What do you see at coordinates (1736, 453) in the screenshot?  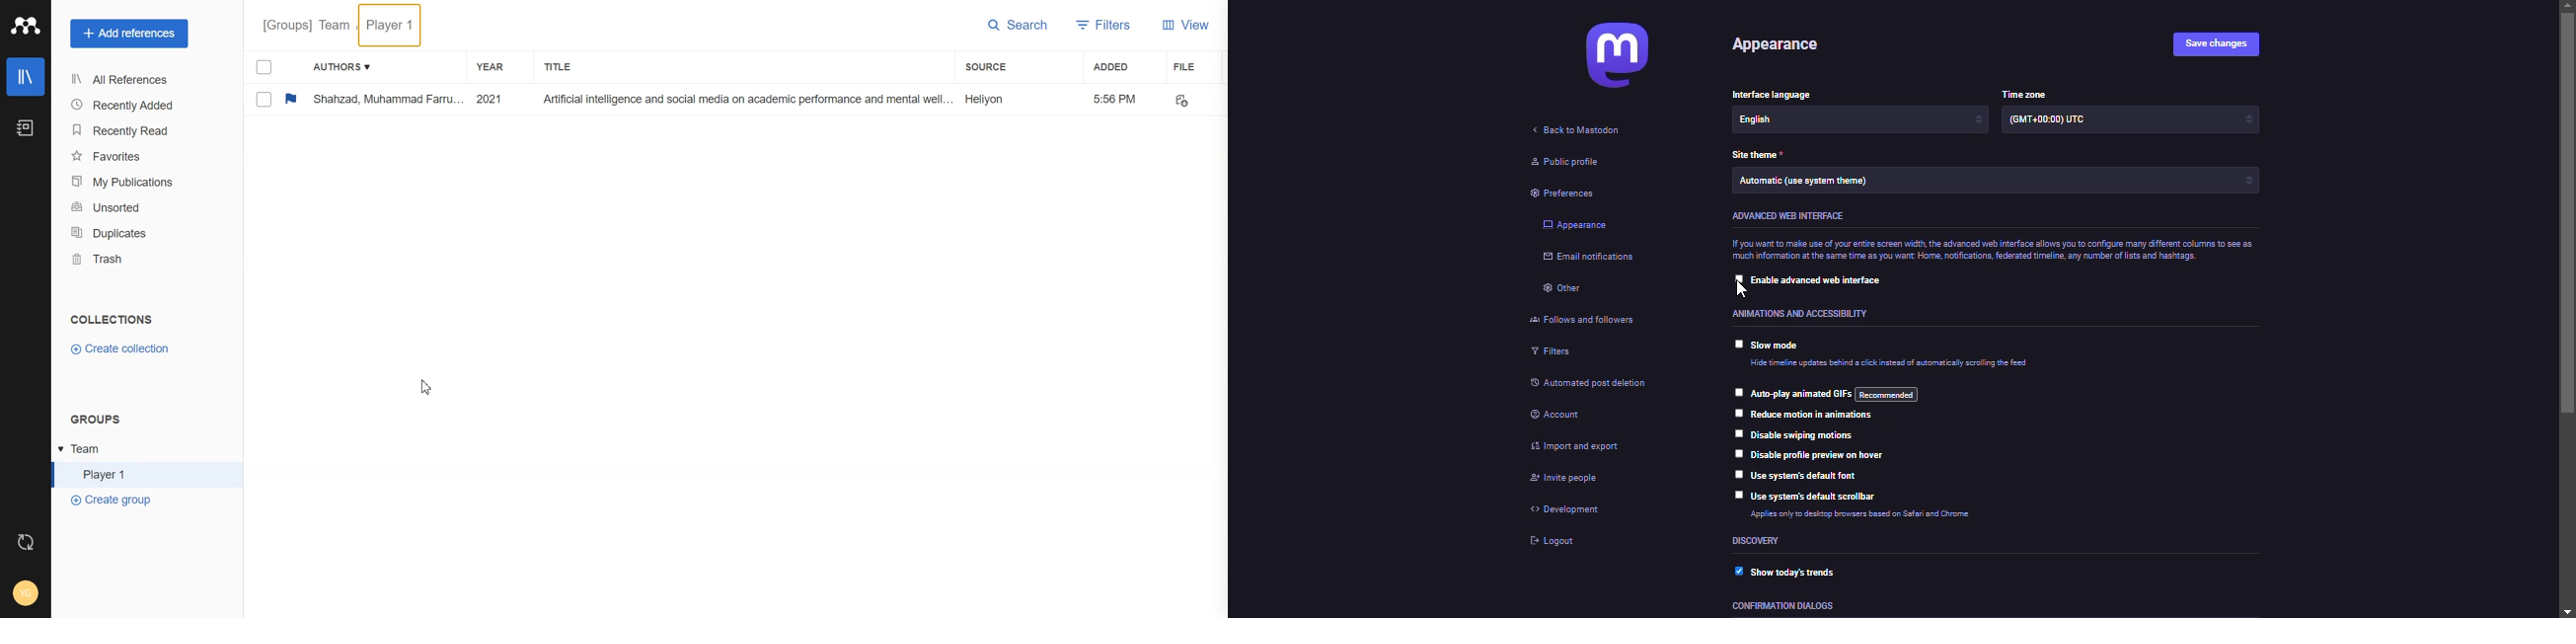 I see `click to select` at bounding box center [1736, 453].